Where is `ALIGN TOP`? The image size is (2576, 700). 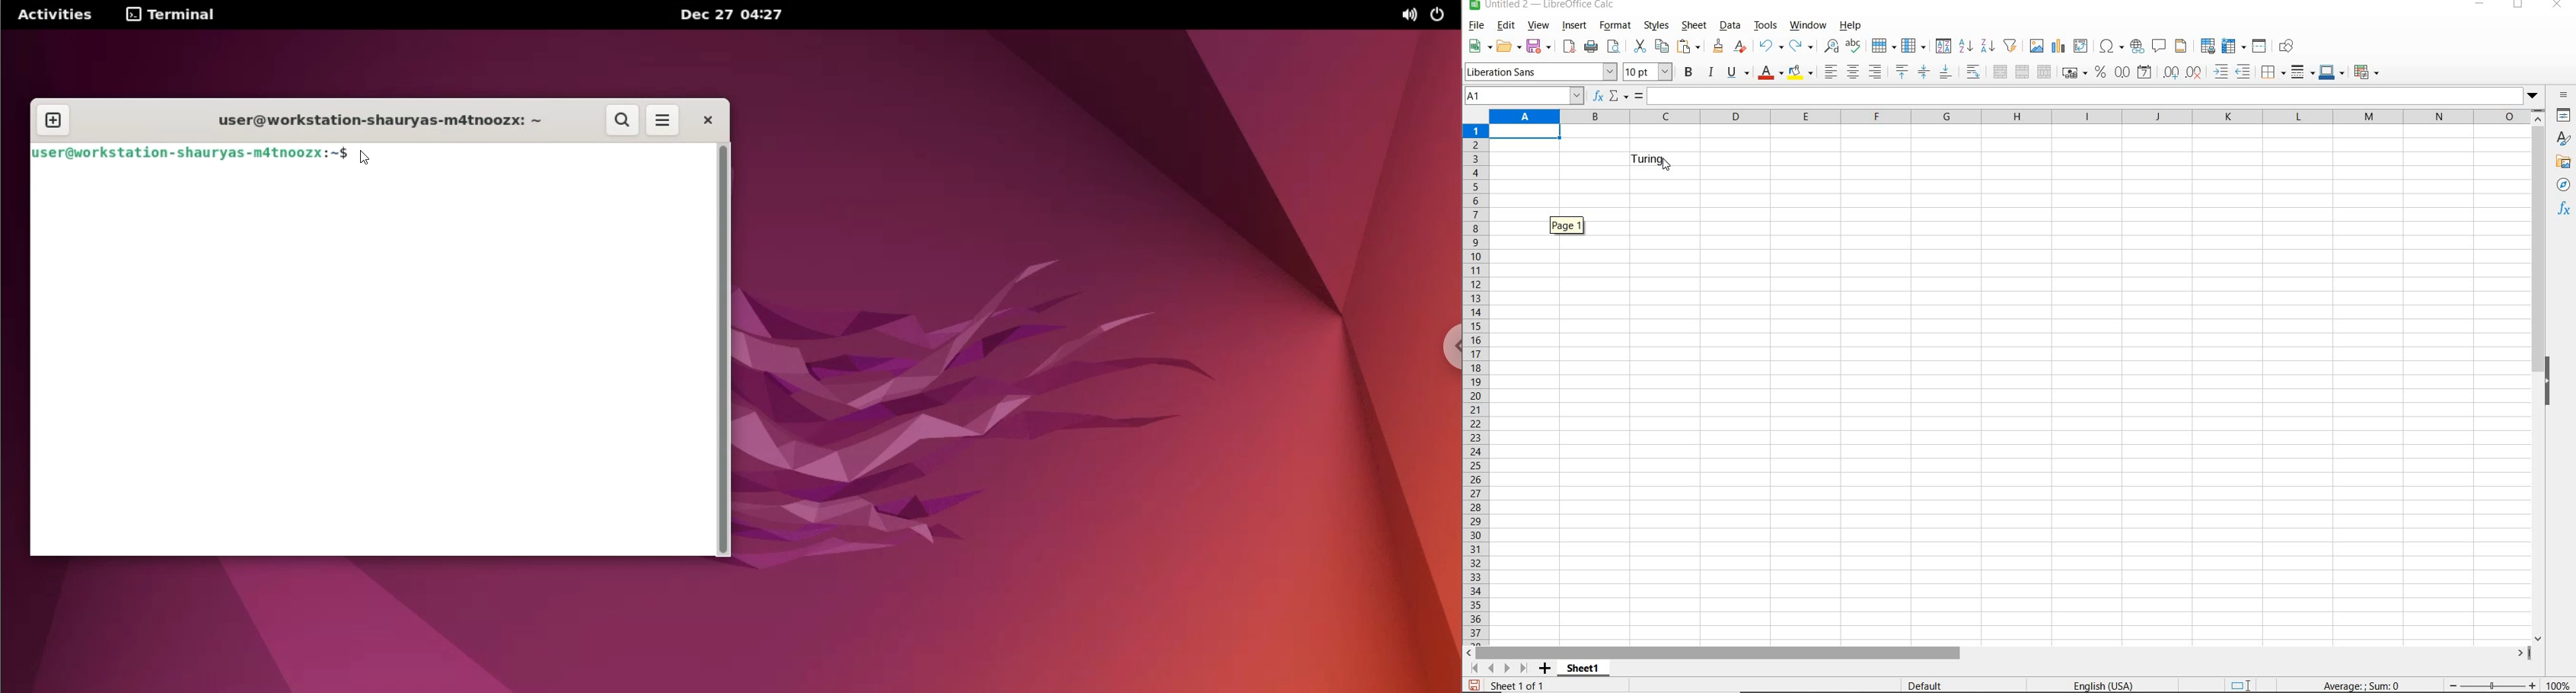
ALIGN TOP is located at coordinates (1902, 72).